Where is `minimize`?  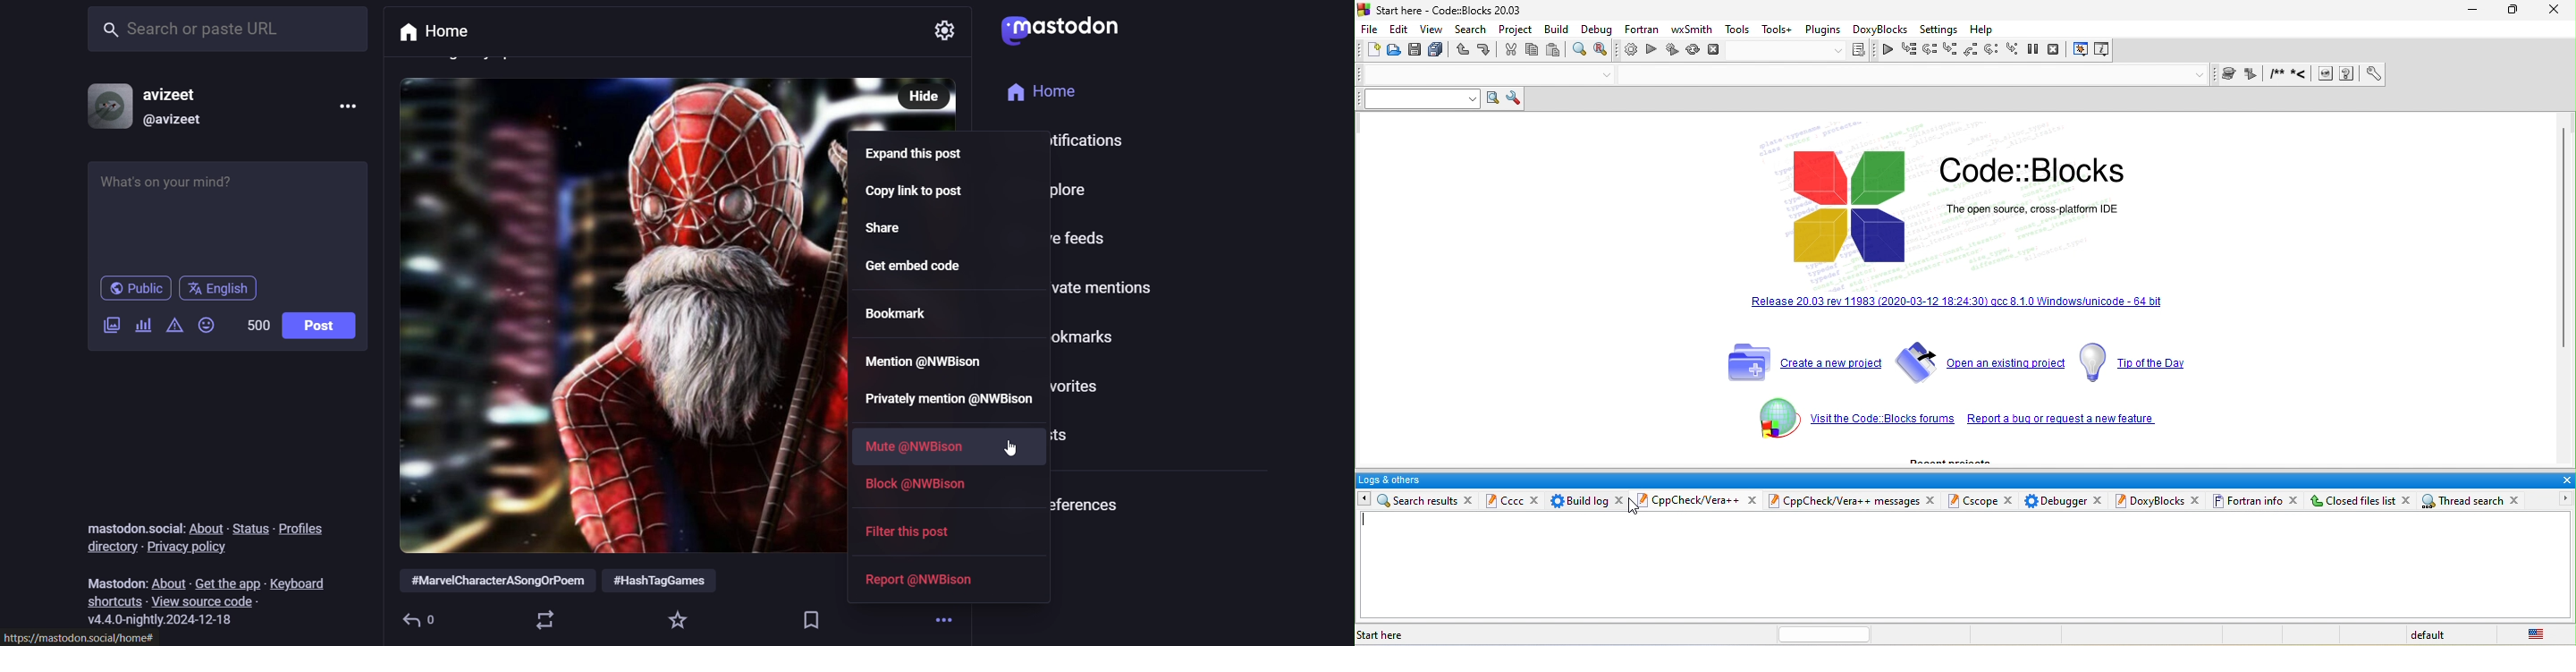 minimize is located at coordinates (2470, 10).